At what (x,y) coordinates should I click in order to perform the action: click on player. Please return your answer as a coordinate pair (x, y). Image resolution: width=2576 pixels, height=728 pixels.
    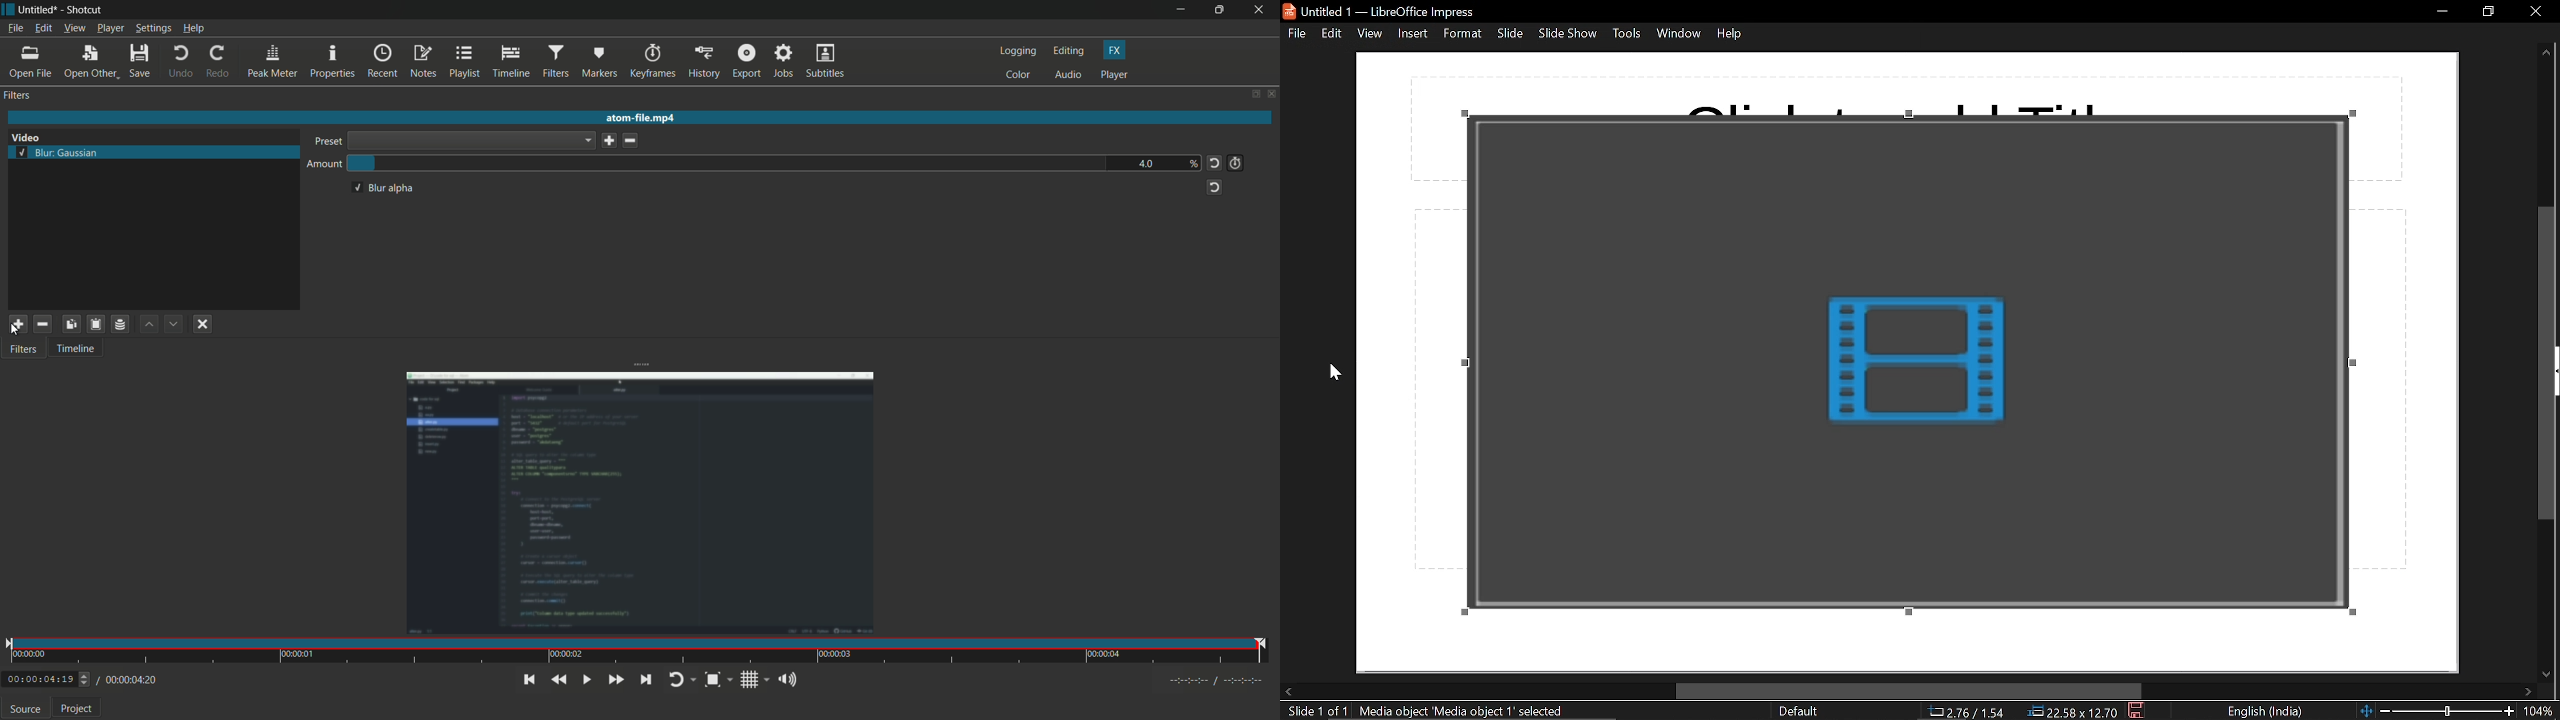
    Looking at the image, I should click on (1115, 74).